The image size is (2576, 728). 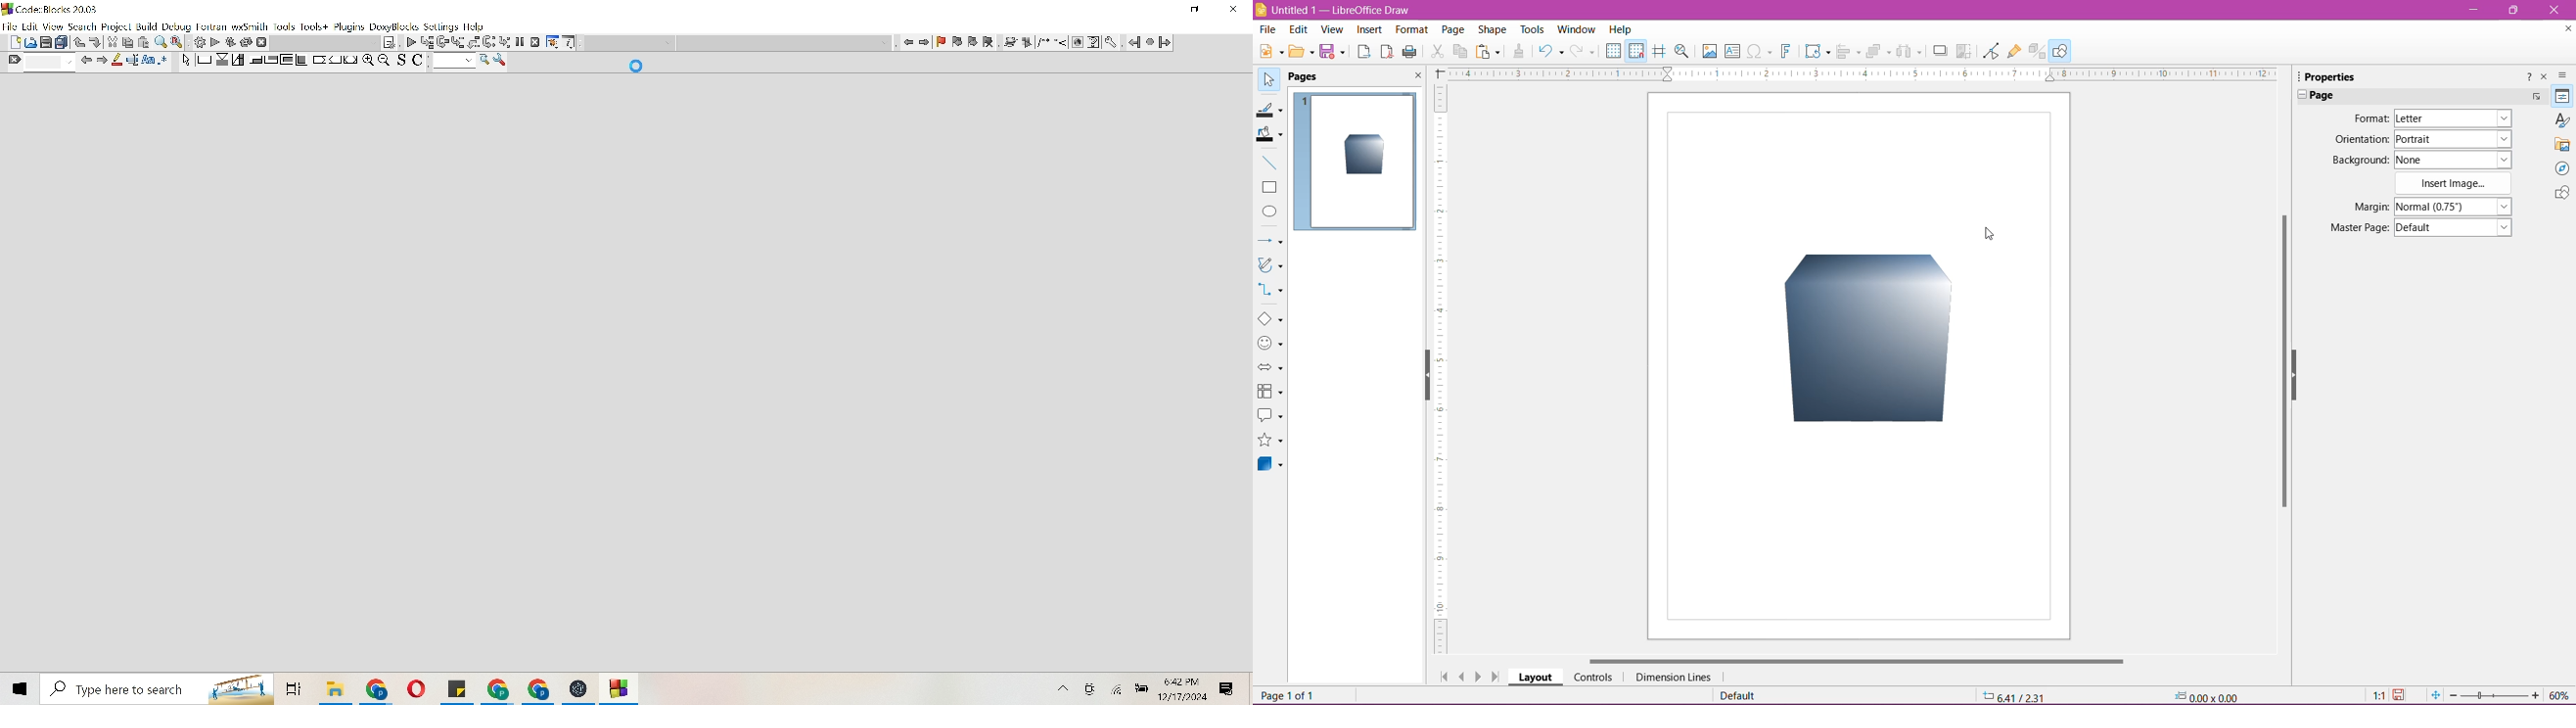 What do you see at coordinates (1333, 52) in the screenshot?
I see `Save` at bounding box center [1333, 52].